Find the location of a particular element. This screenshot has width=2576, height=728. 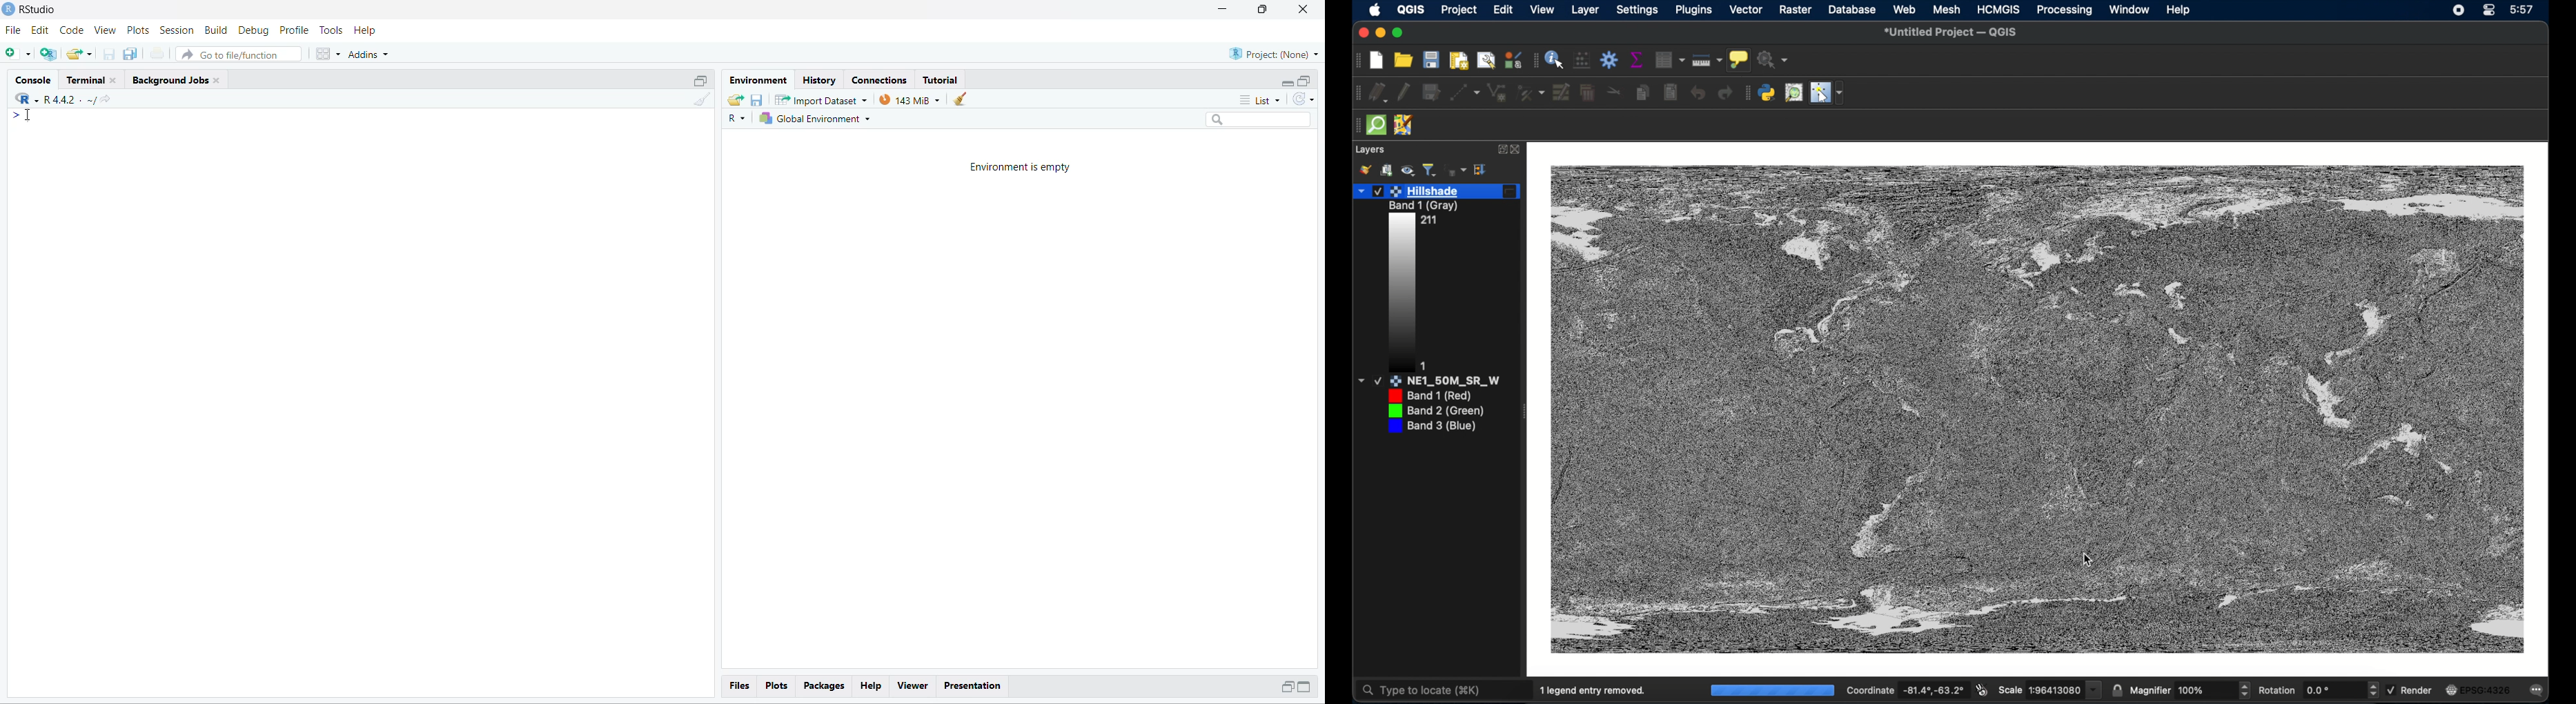

terminal is located at coordinates (86, 79).